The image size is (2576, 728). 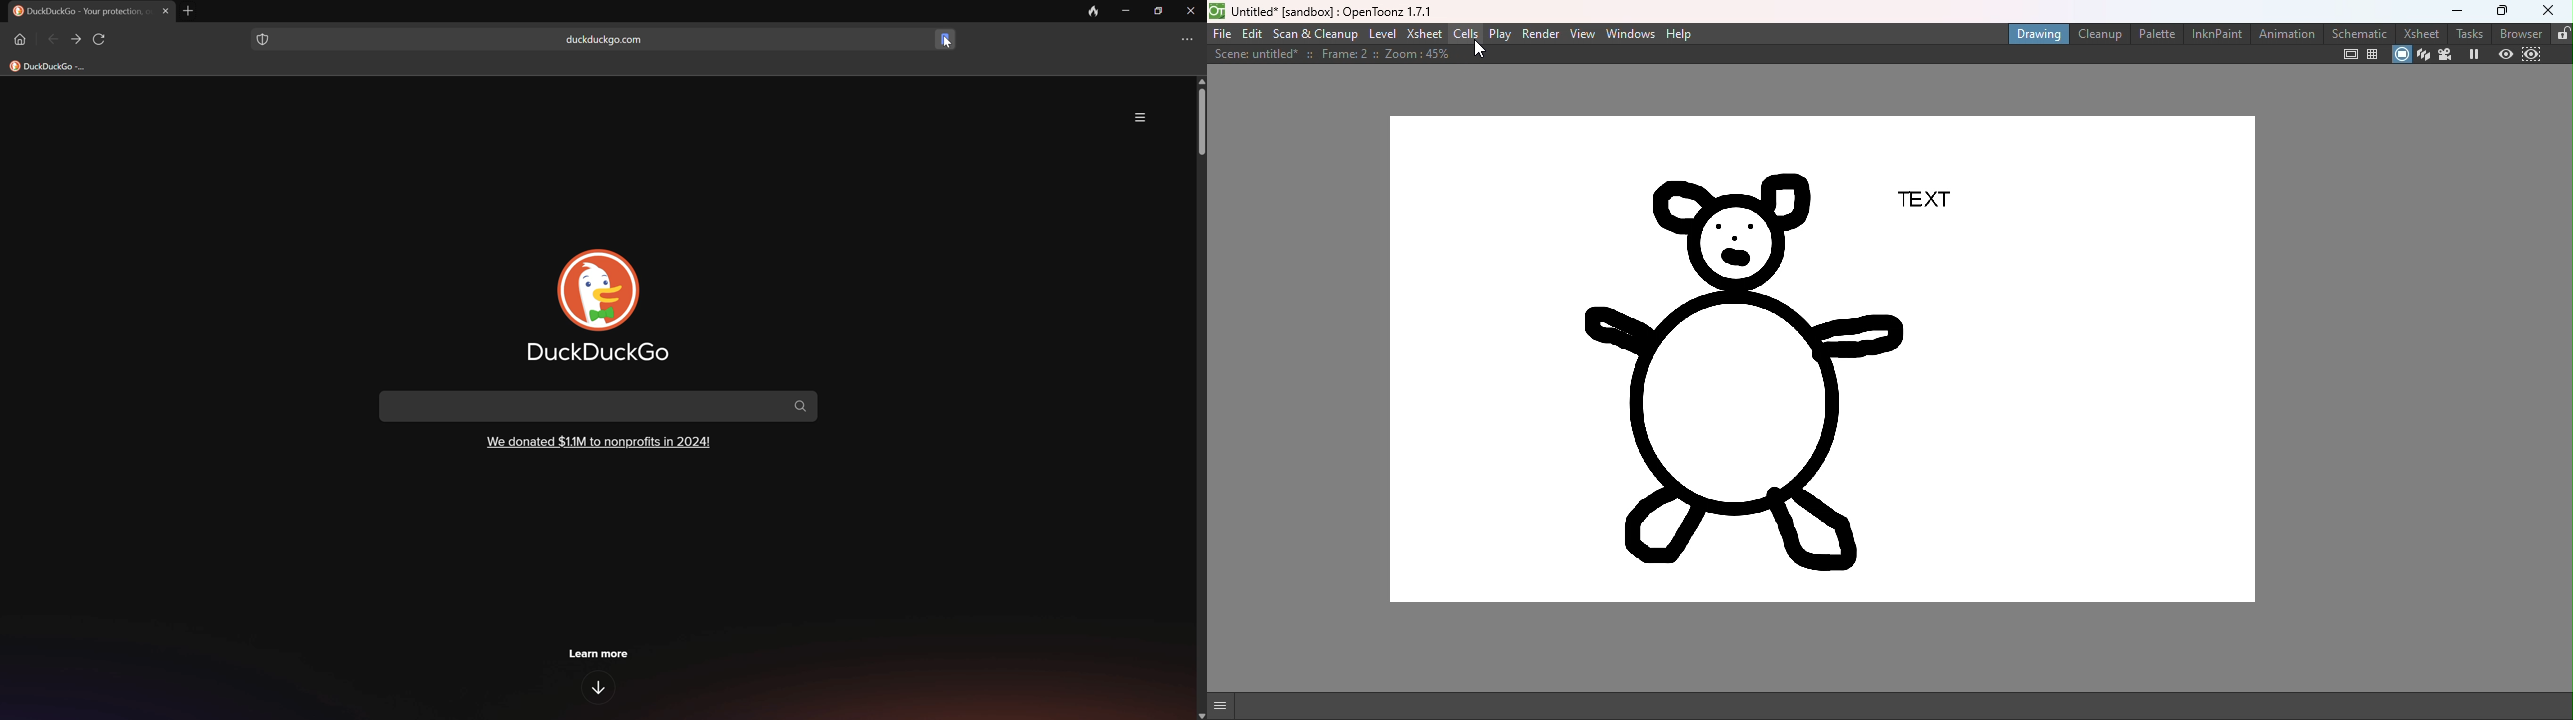 What do you see at coordinates (2360, 32) in the screenshot?
I see `Schematic` at bounding box center [2360, 32].